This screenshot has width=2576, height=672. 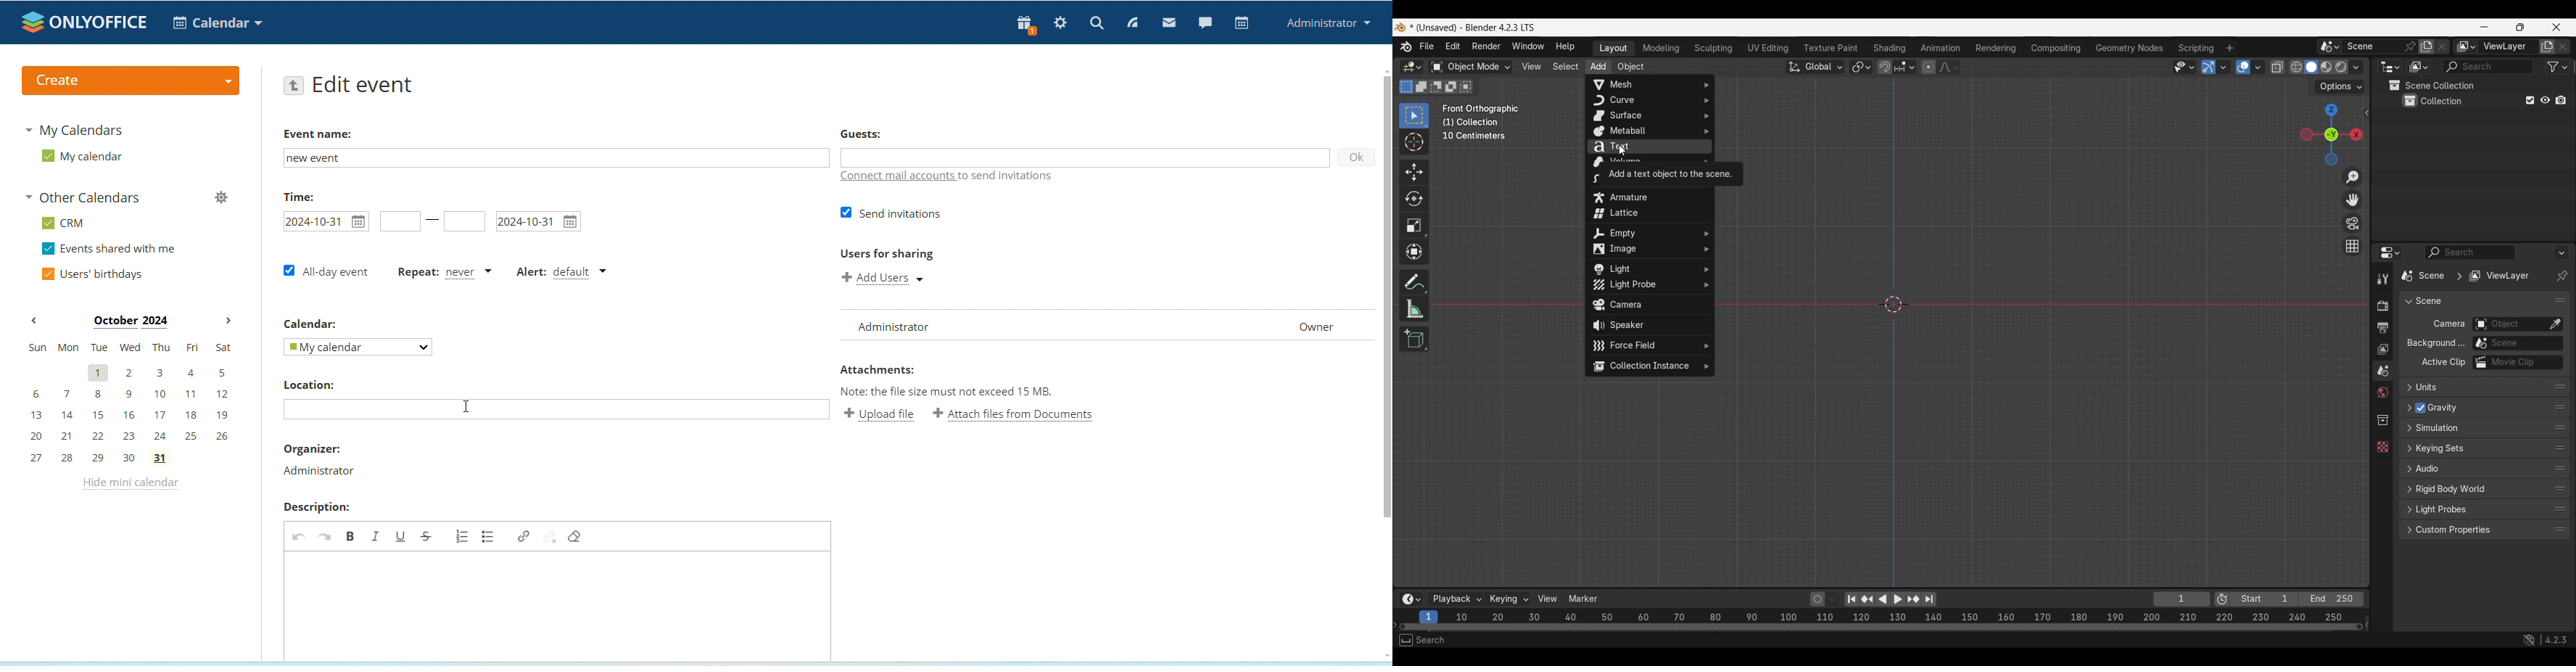 What do you see at coordinates (2508, 47) in the screenshot?
I see `Name view layer` at bounding box center [2508, 47].